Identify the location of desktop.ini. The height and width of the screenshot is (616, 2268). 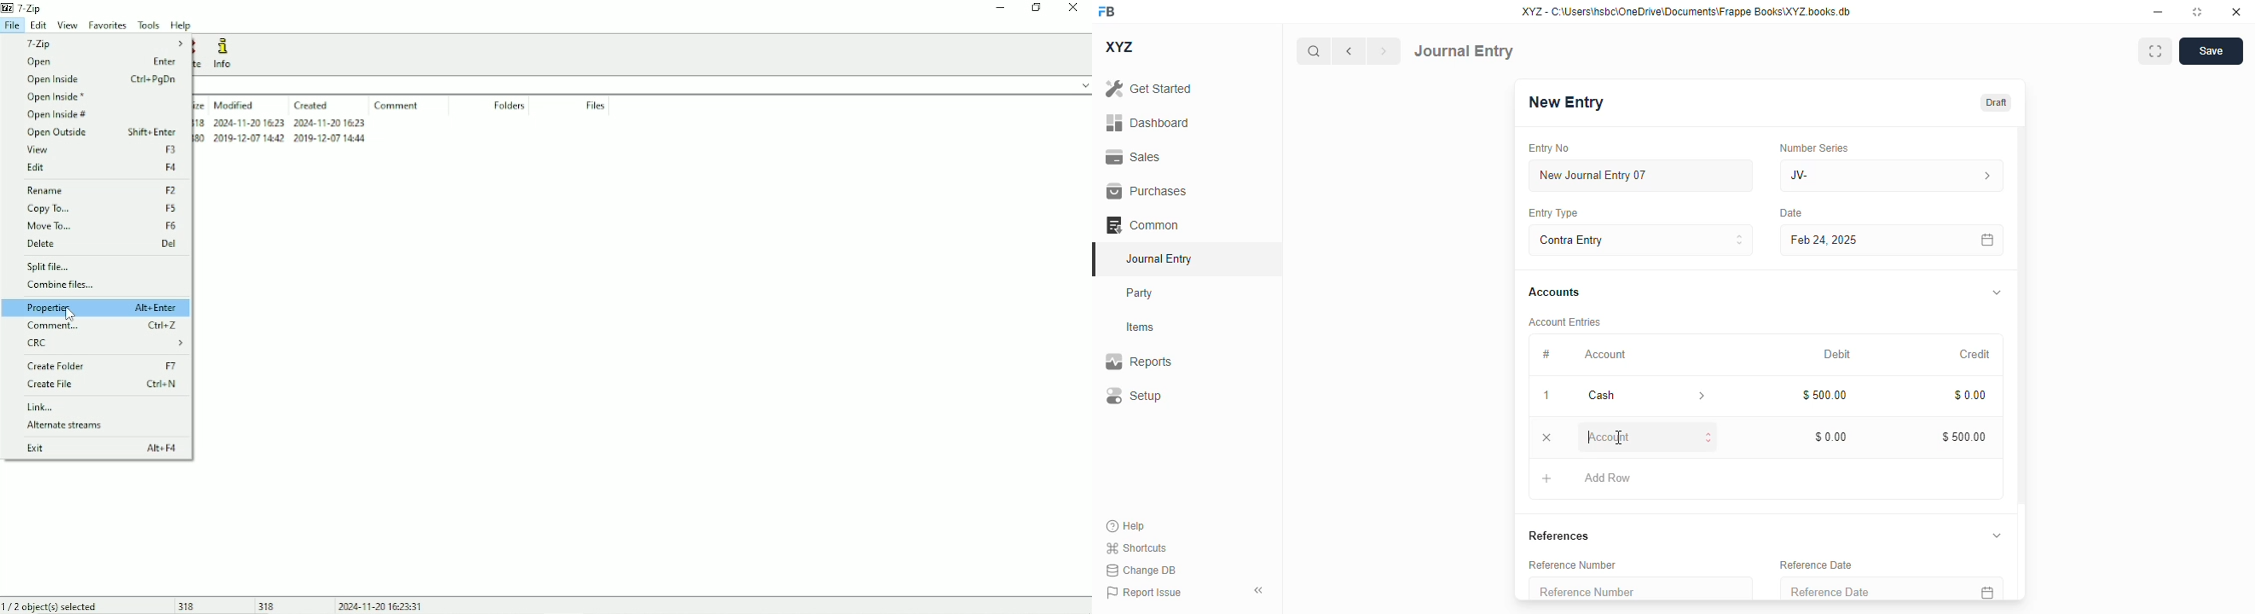
(282, 140).